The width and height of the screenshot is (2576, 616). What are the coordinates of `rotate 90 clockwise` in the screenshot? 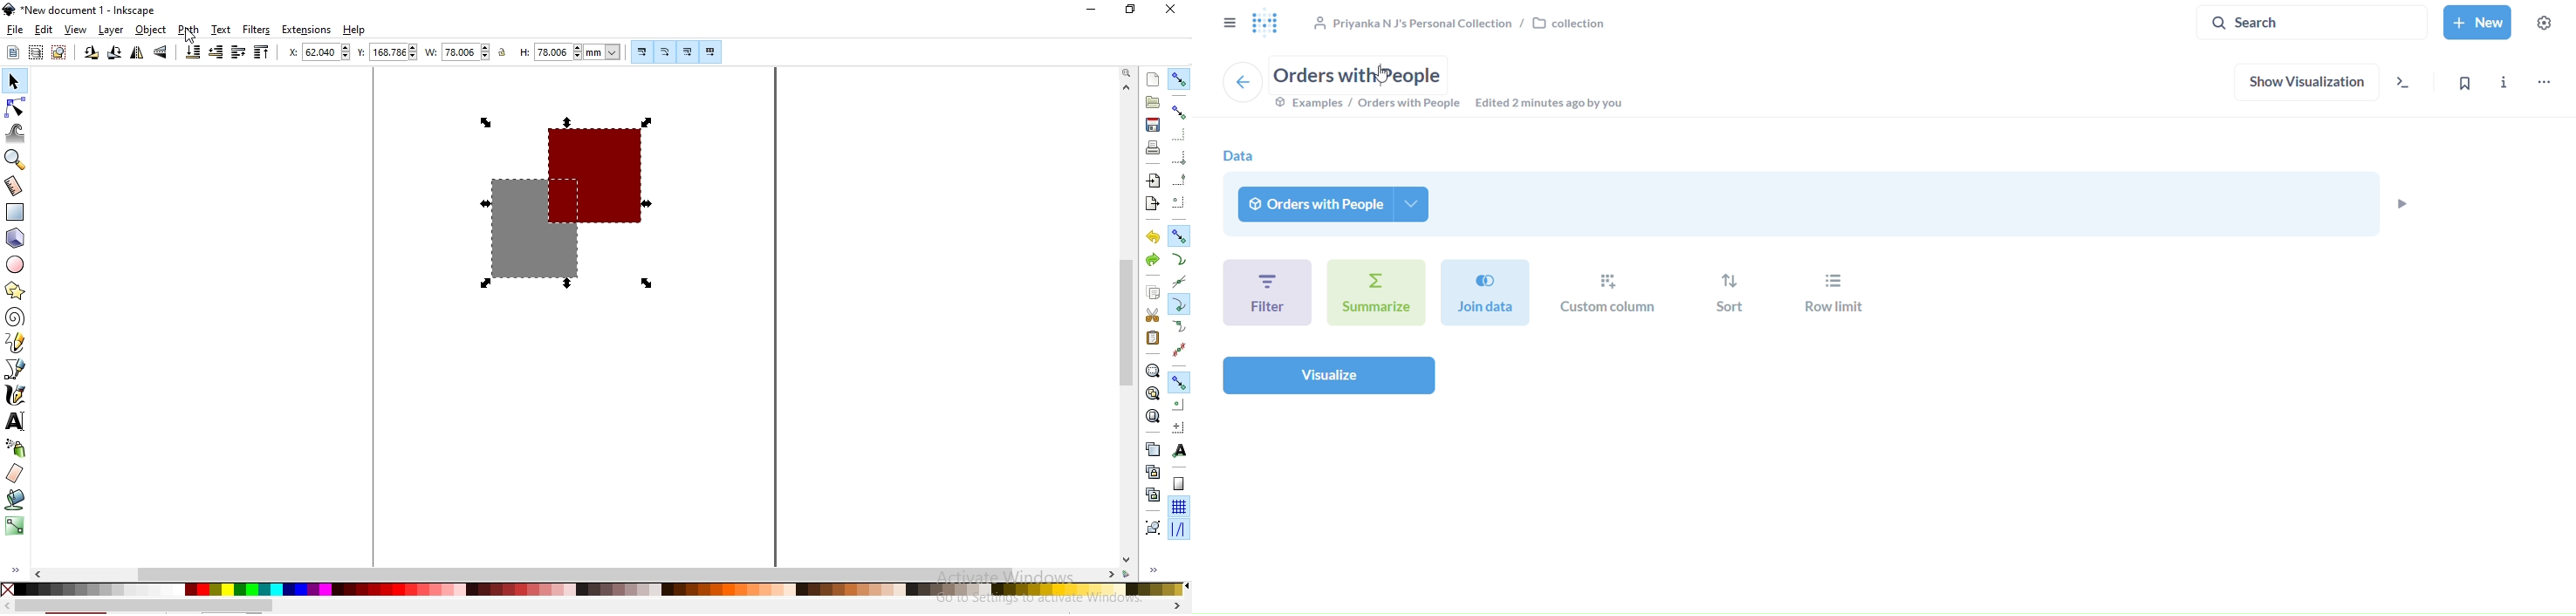 It's located at (113, 54).